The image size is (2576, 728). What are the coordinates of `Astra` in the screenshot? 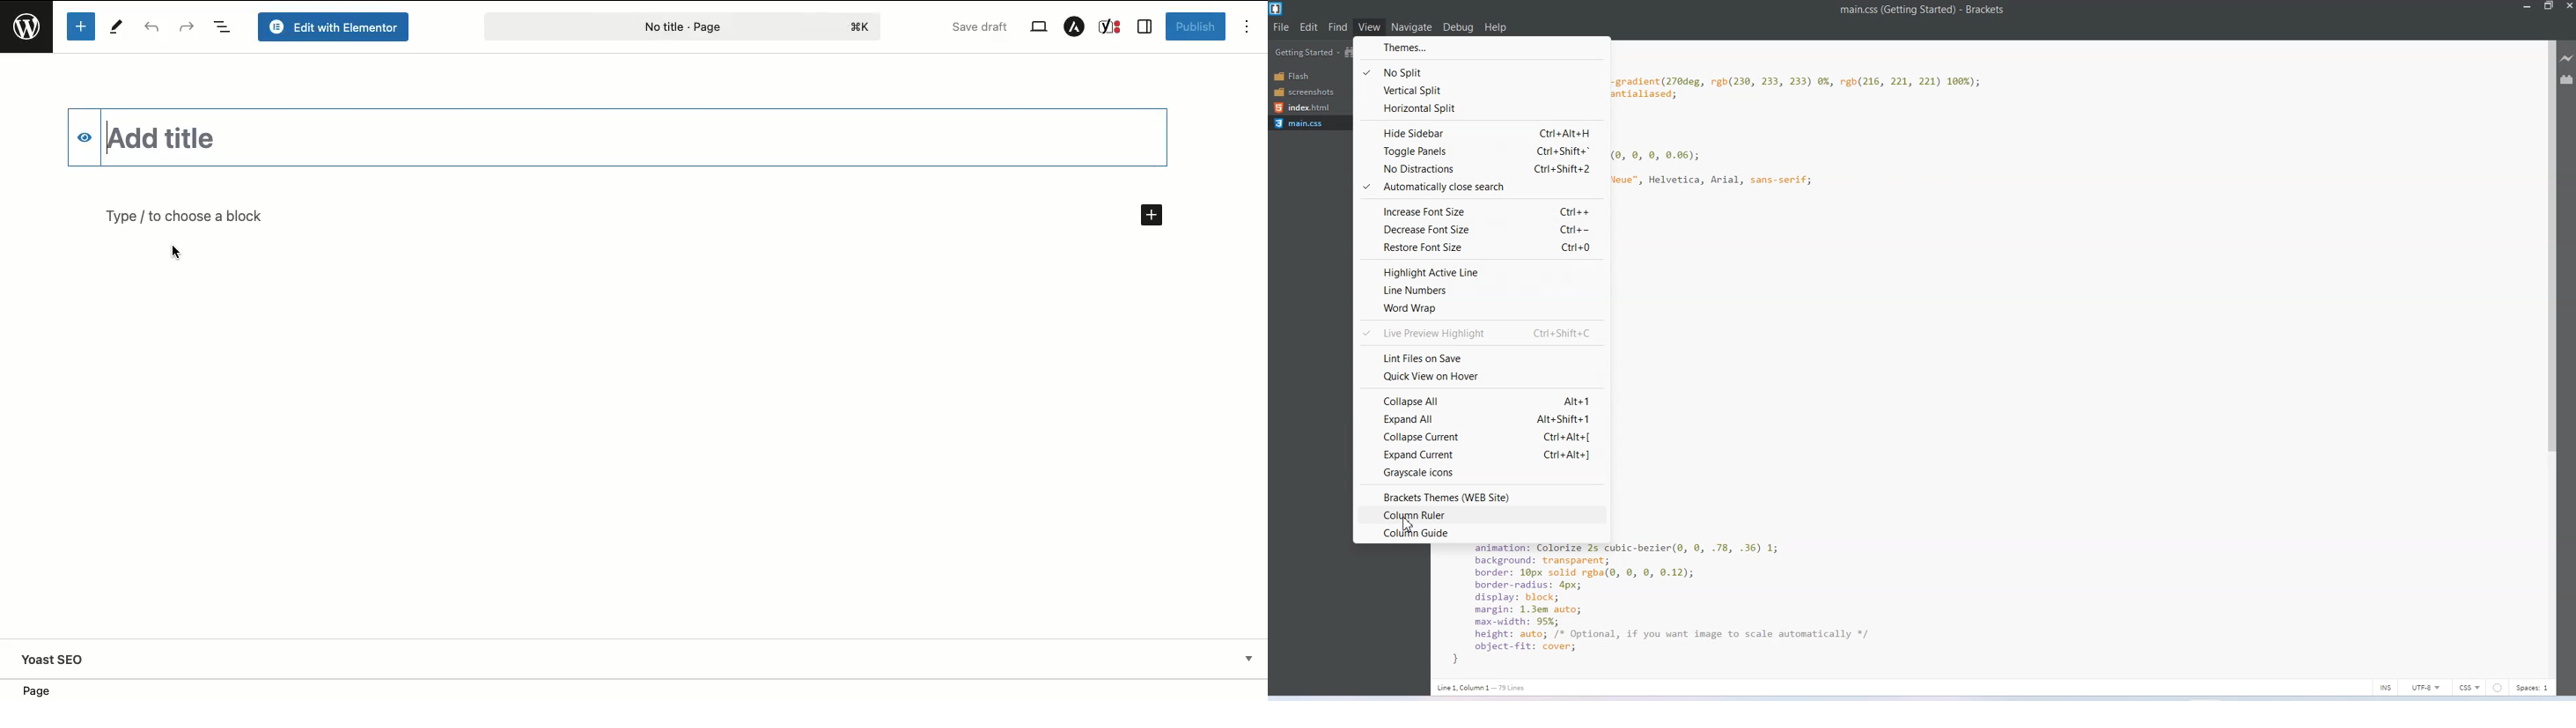 It's located at (1073, 27).